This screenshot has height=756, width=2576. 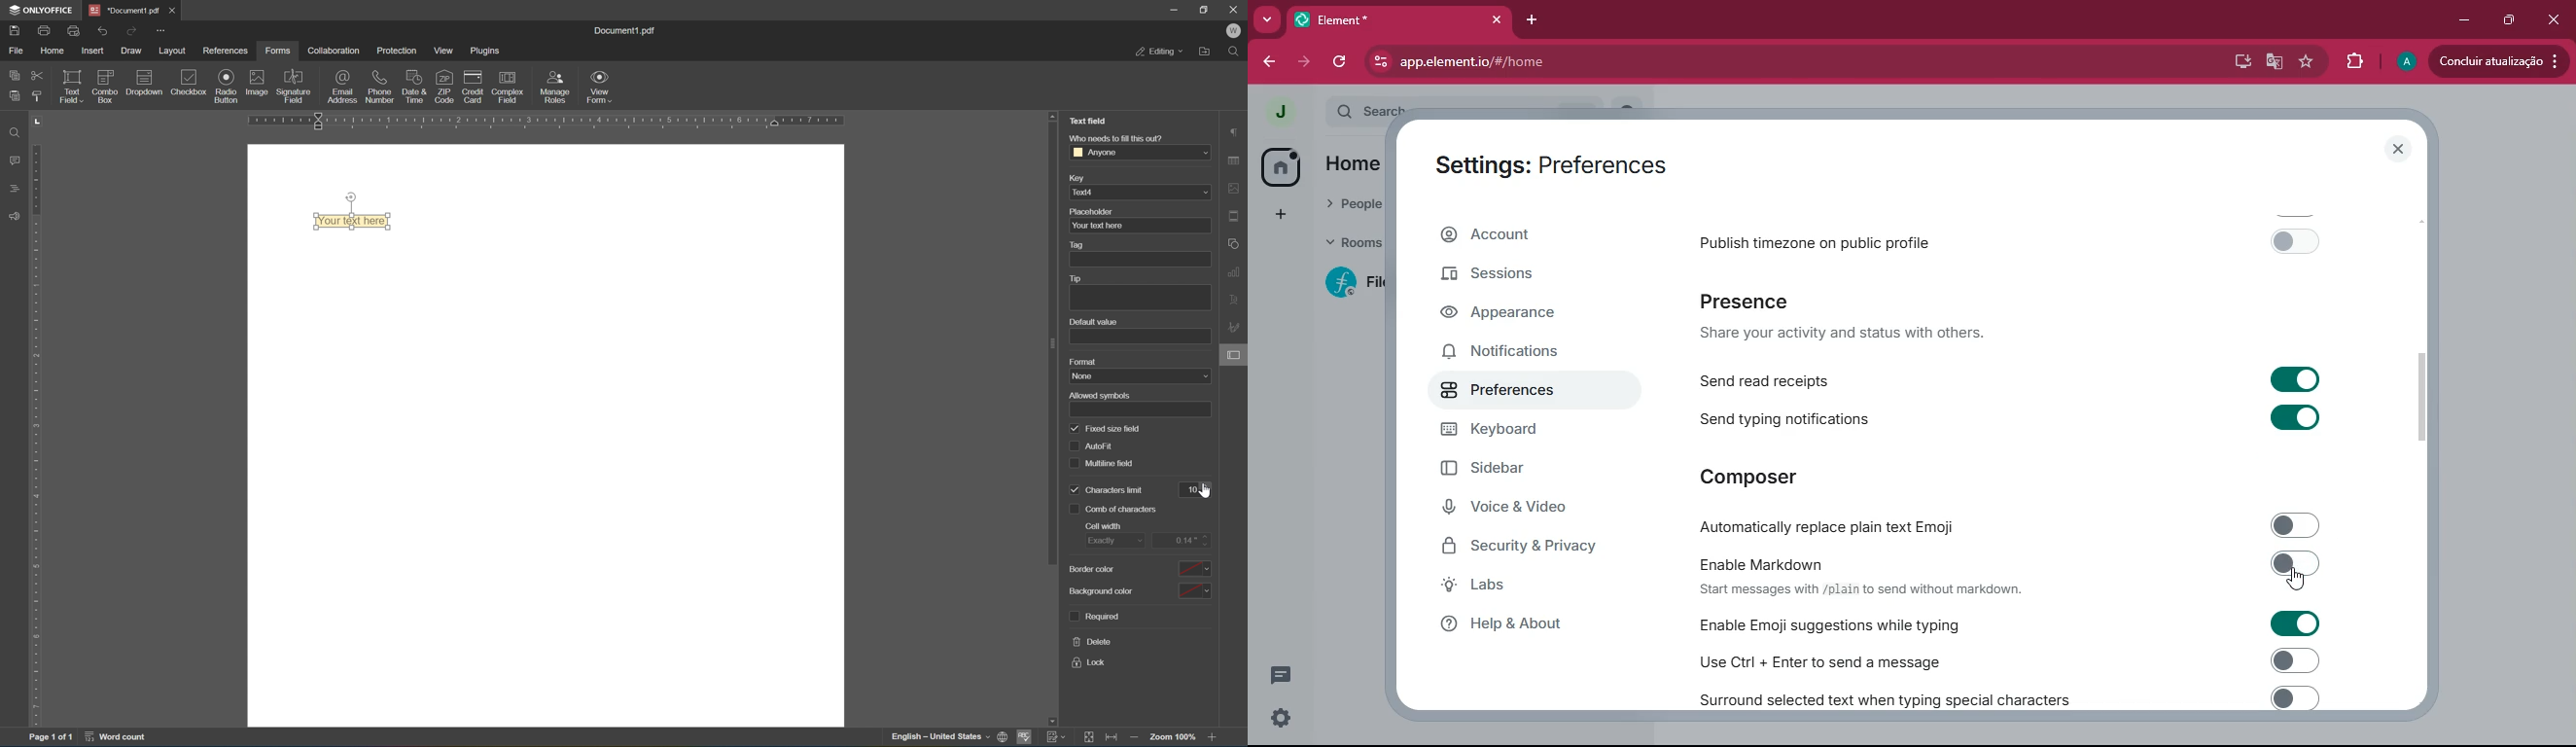 I want to click on scroll bar, so click(x=1053, y=343).